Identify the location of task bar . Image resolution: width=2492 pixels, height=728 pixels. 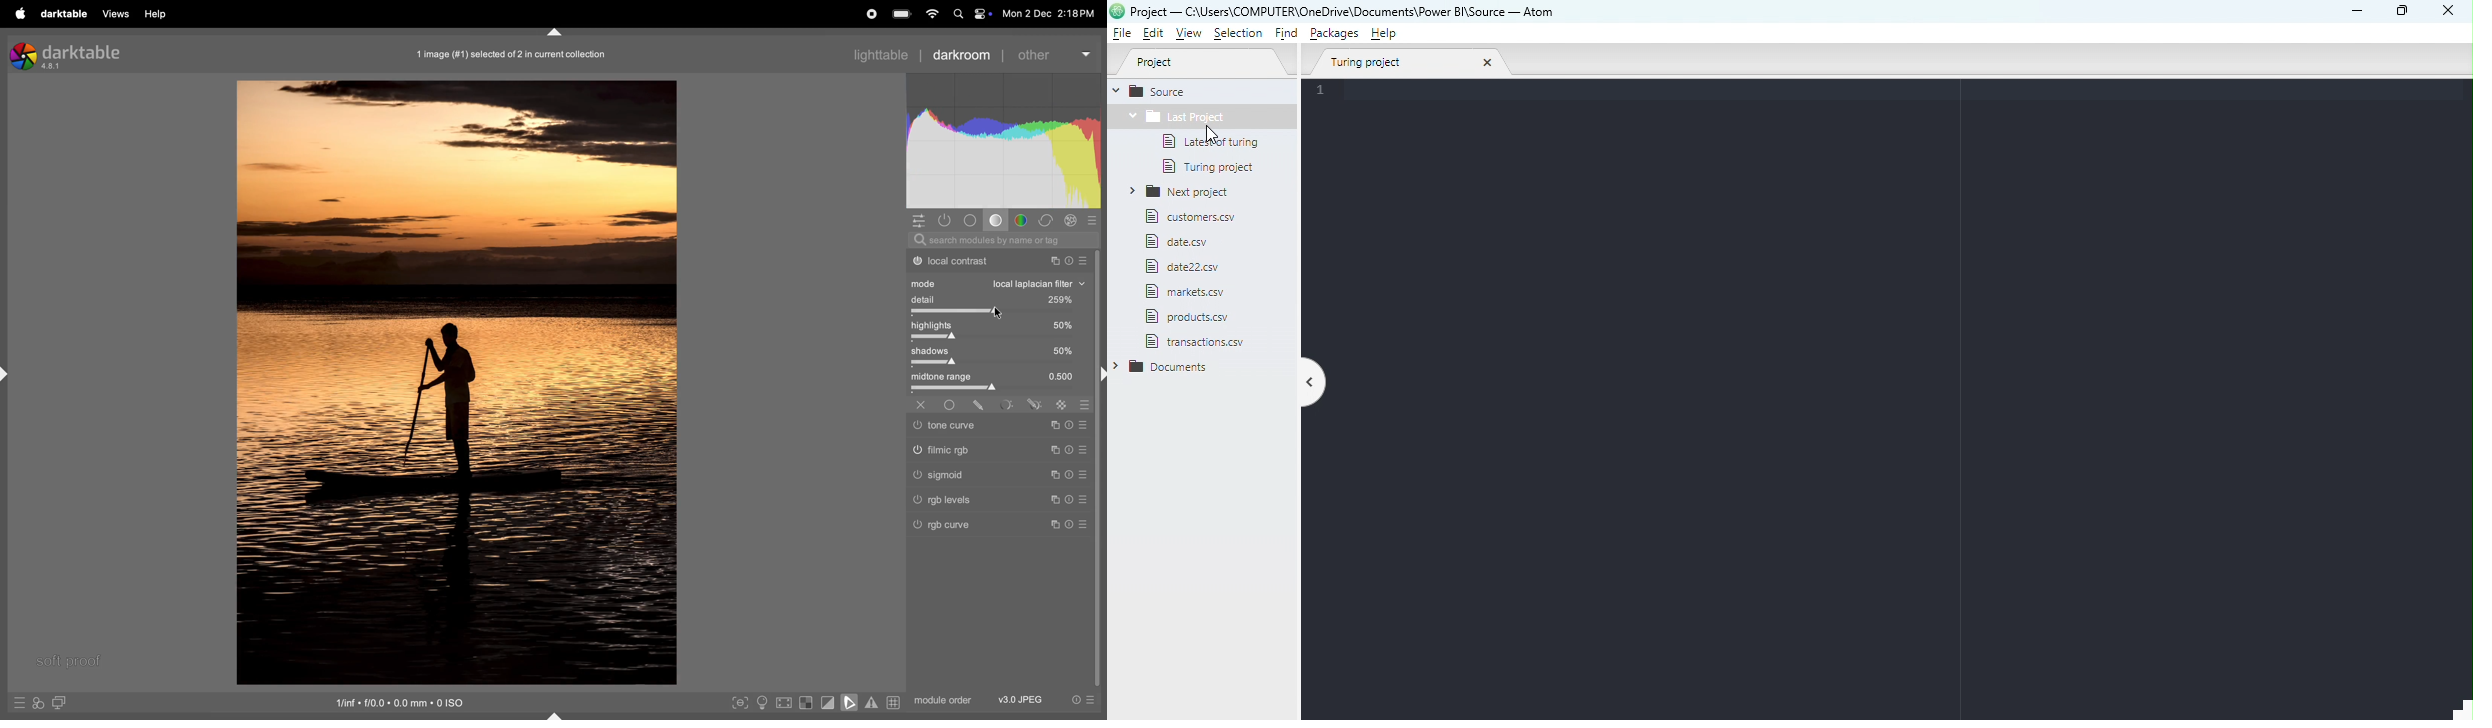
(1100, 470).